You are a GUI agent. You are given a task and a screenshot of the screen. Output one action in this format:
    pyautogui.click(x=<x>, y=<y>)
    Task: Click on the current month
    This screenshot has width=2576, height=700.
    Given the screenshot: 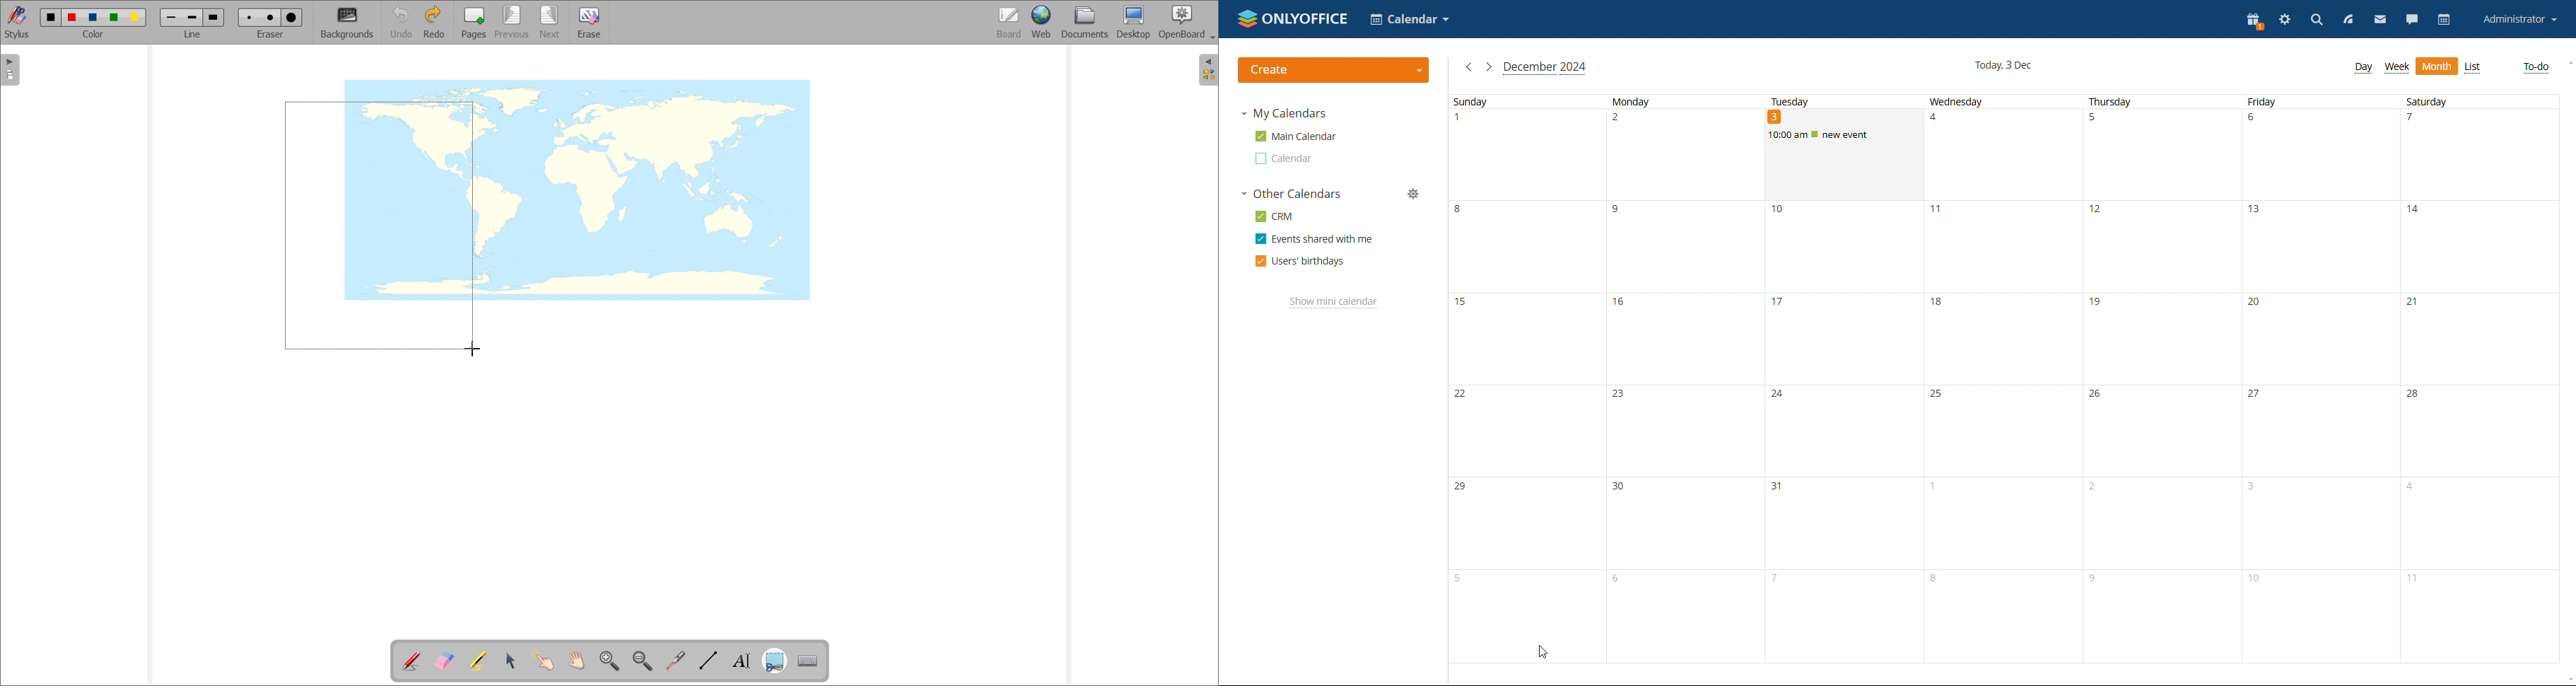 What is the action you would take?
    pyautogui.click(x=1545, y=69)
    